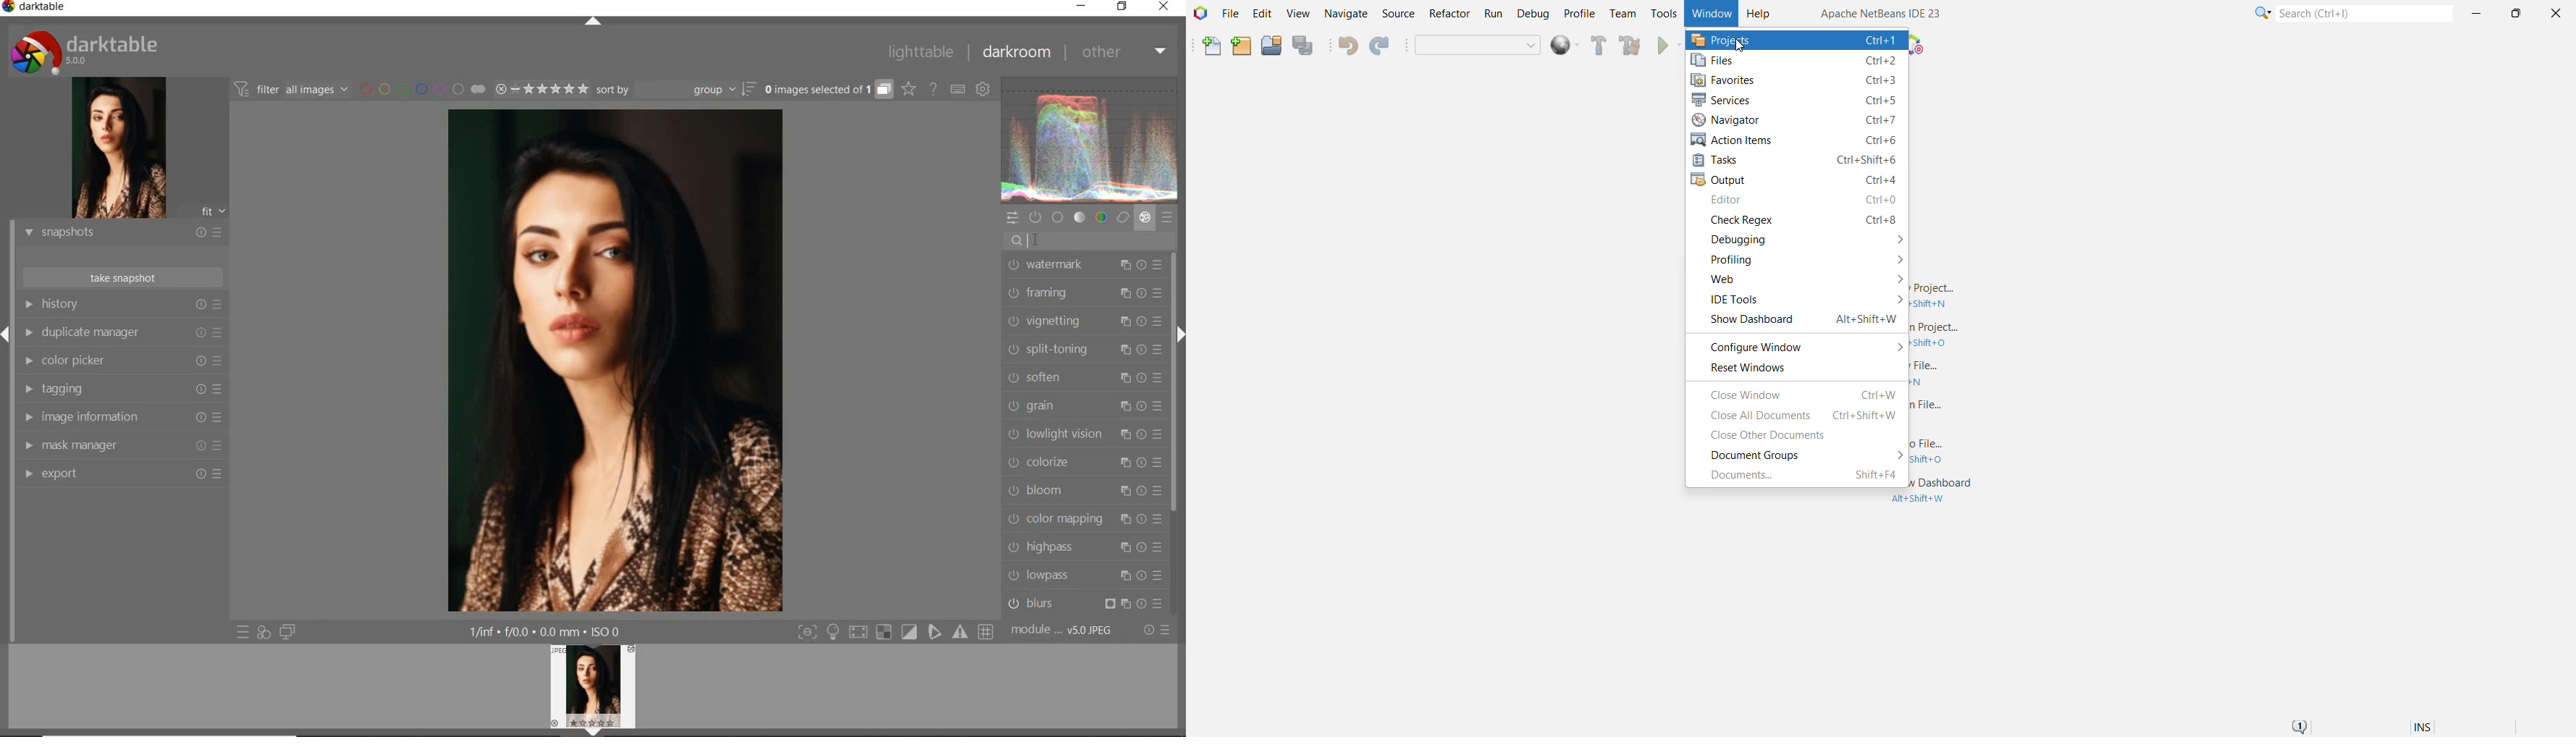  I want to click on bloom, so click(1084, 492).